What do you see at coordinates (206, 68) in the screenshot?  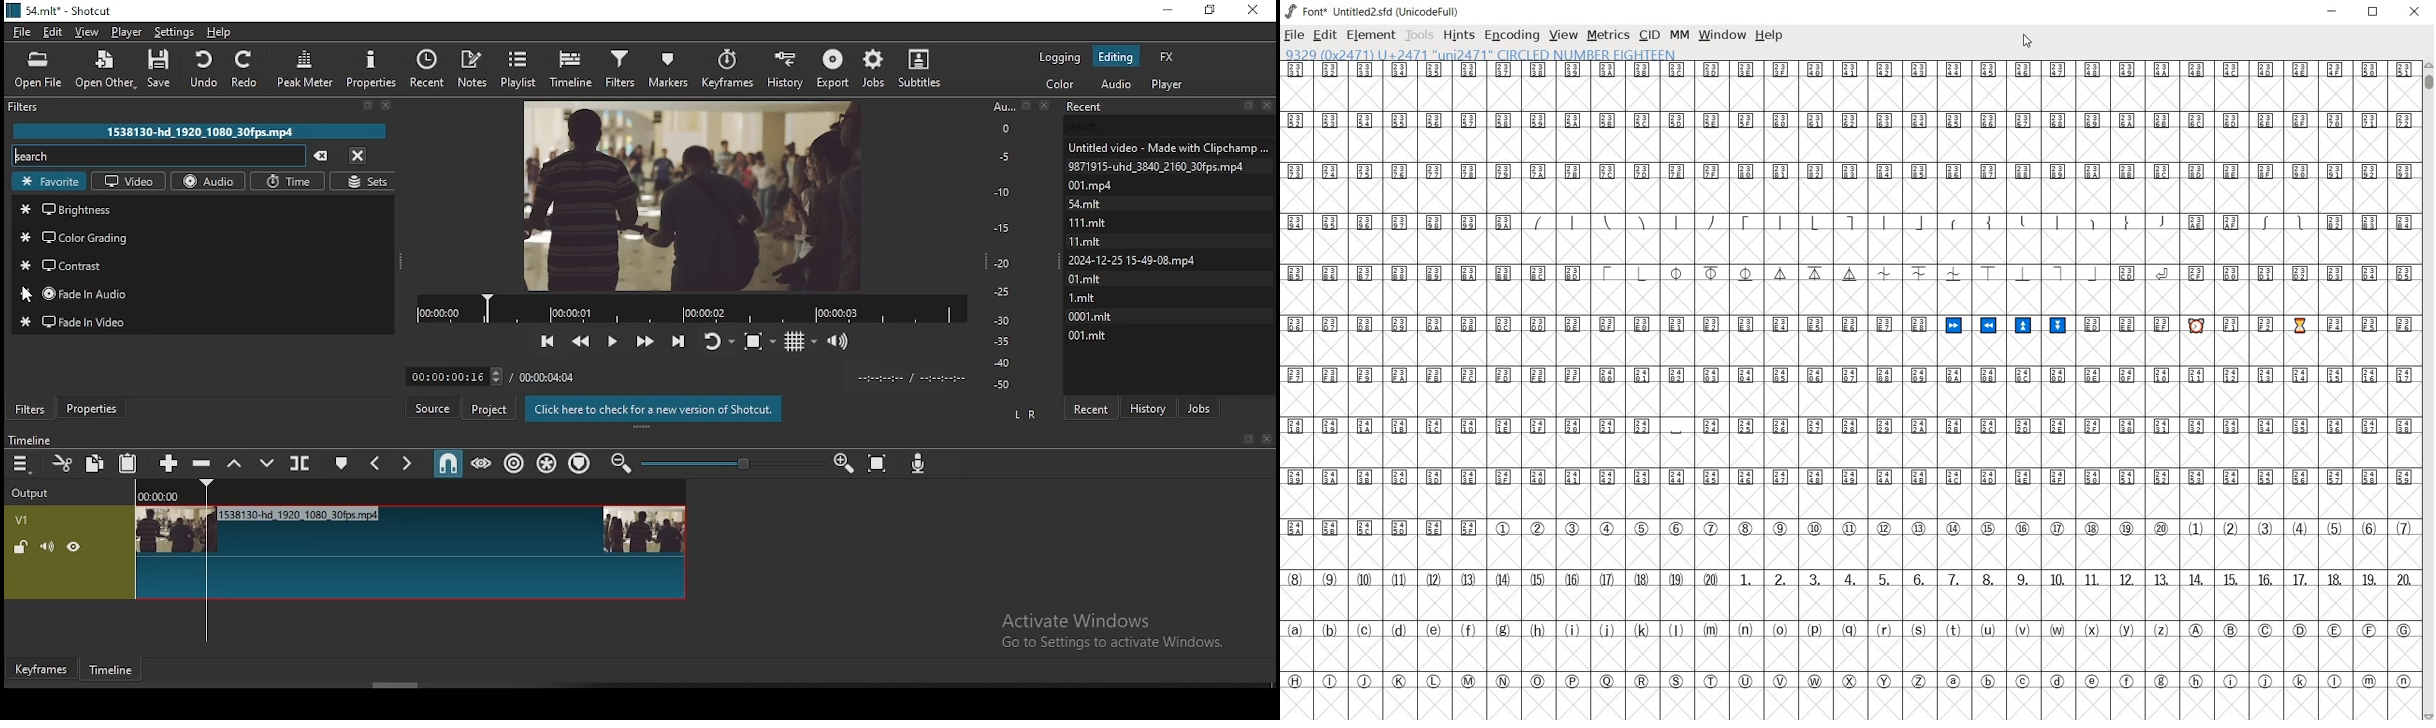 I see `undo` at bounding box center [206, 68].